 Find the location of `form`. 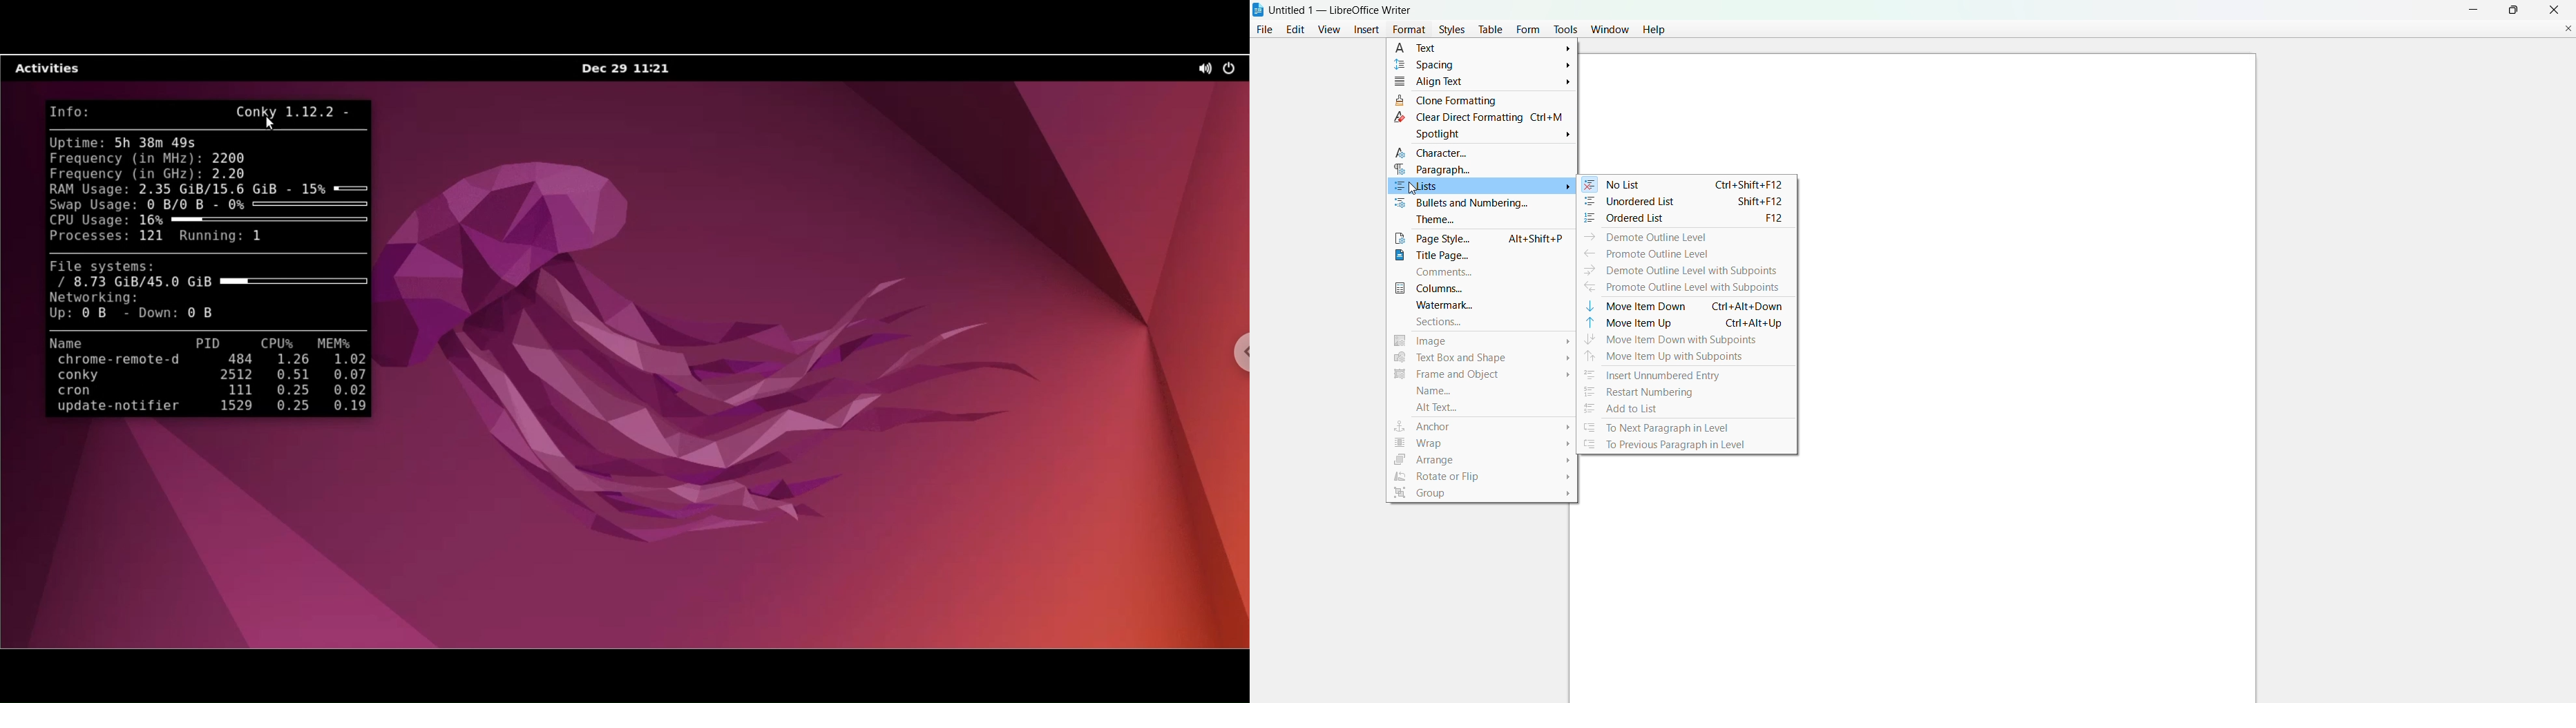

form is located at coordinates (1530, 27).